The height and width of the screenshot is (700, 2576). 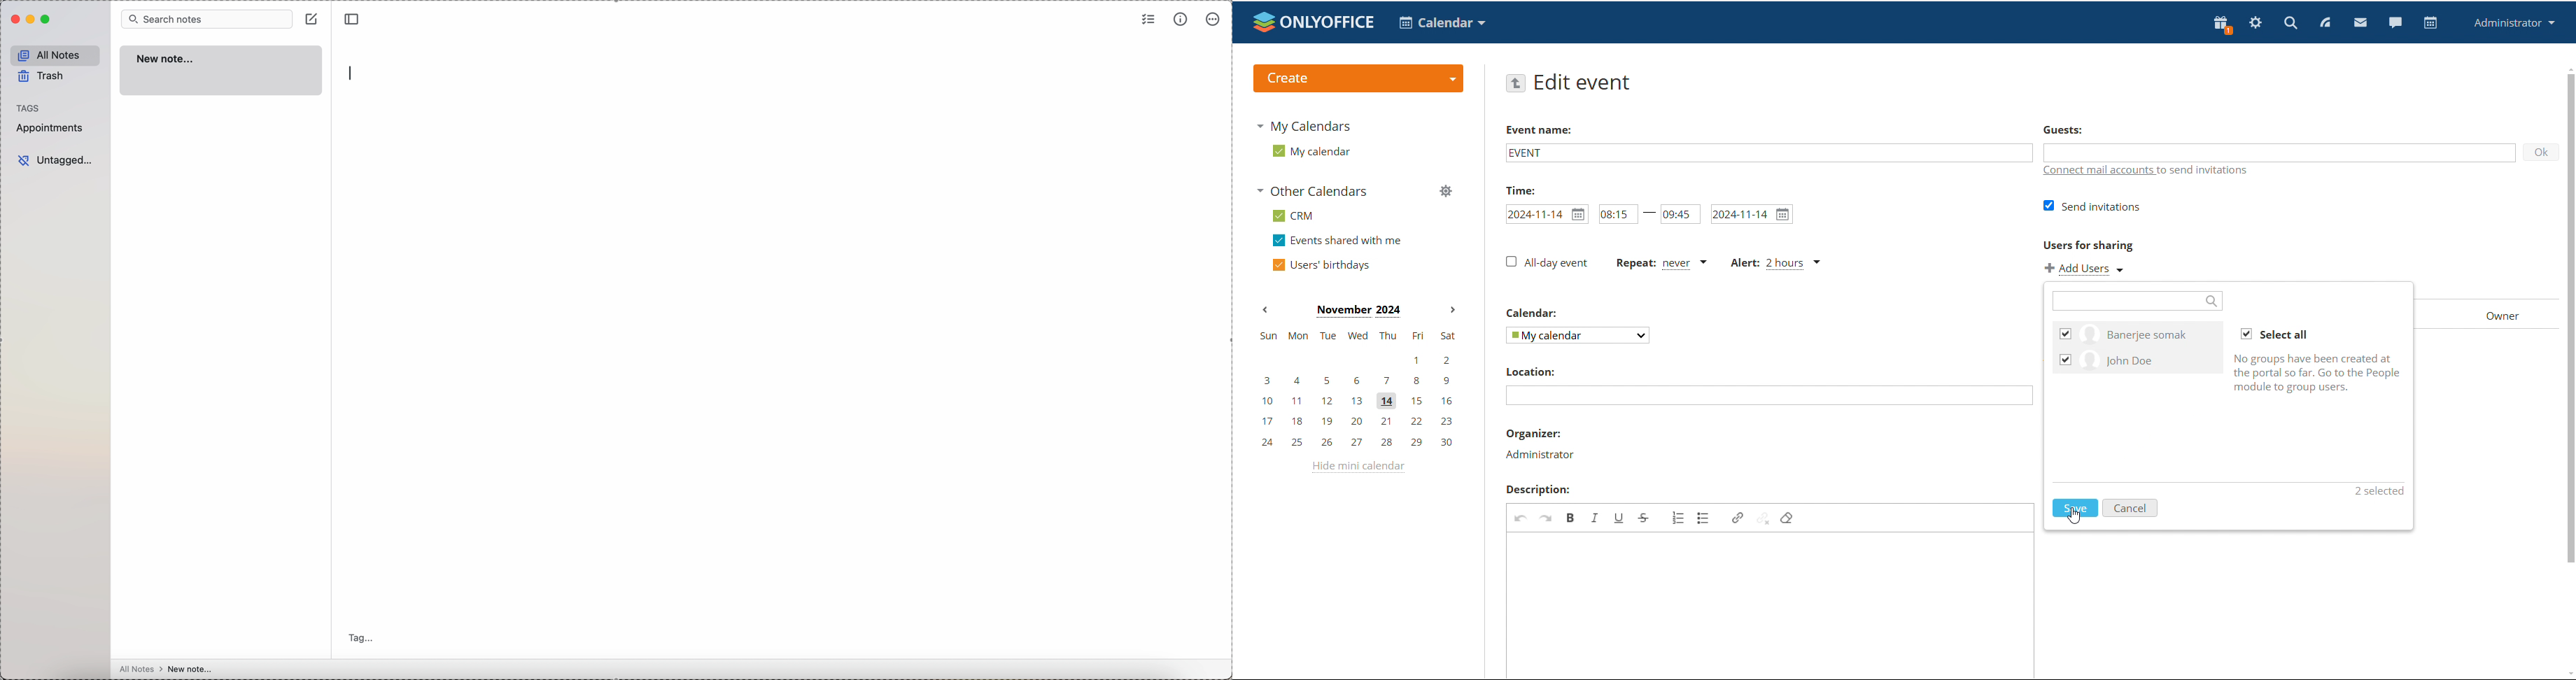 I want to click on tags, so click(x=29, y=108).